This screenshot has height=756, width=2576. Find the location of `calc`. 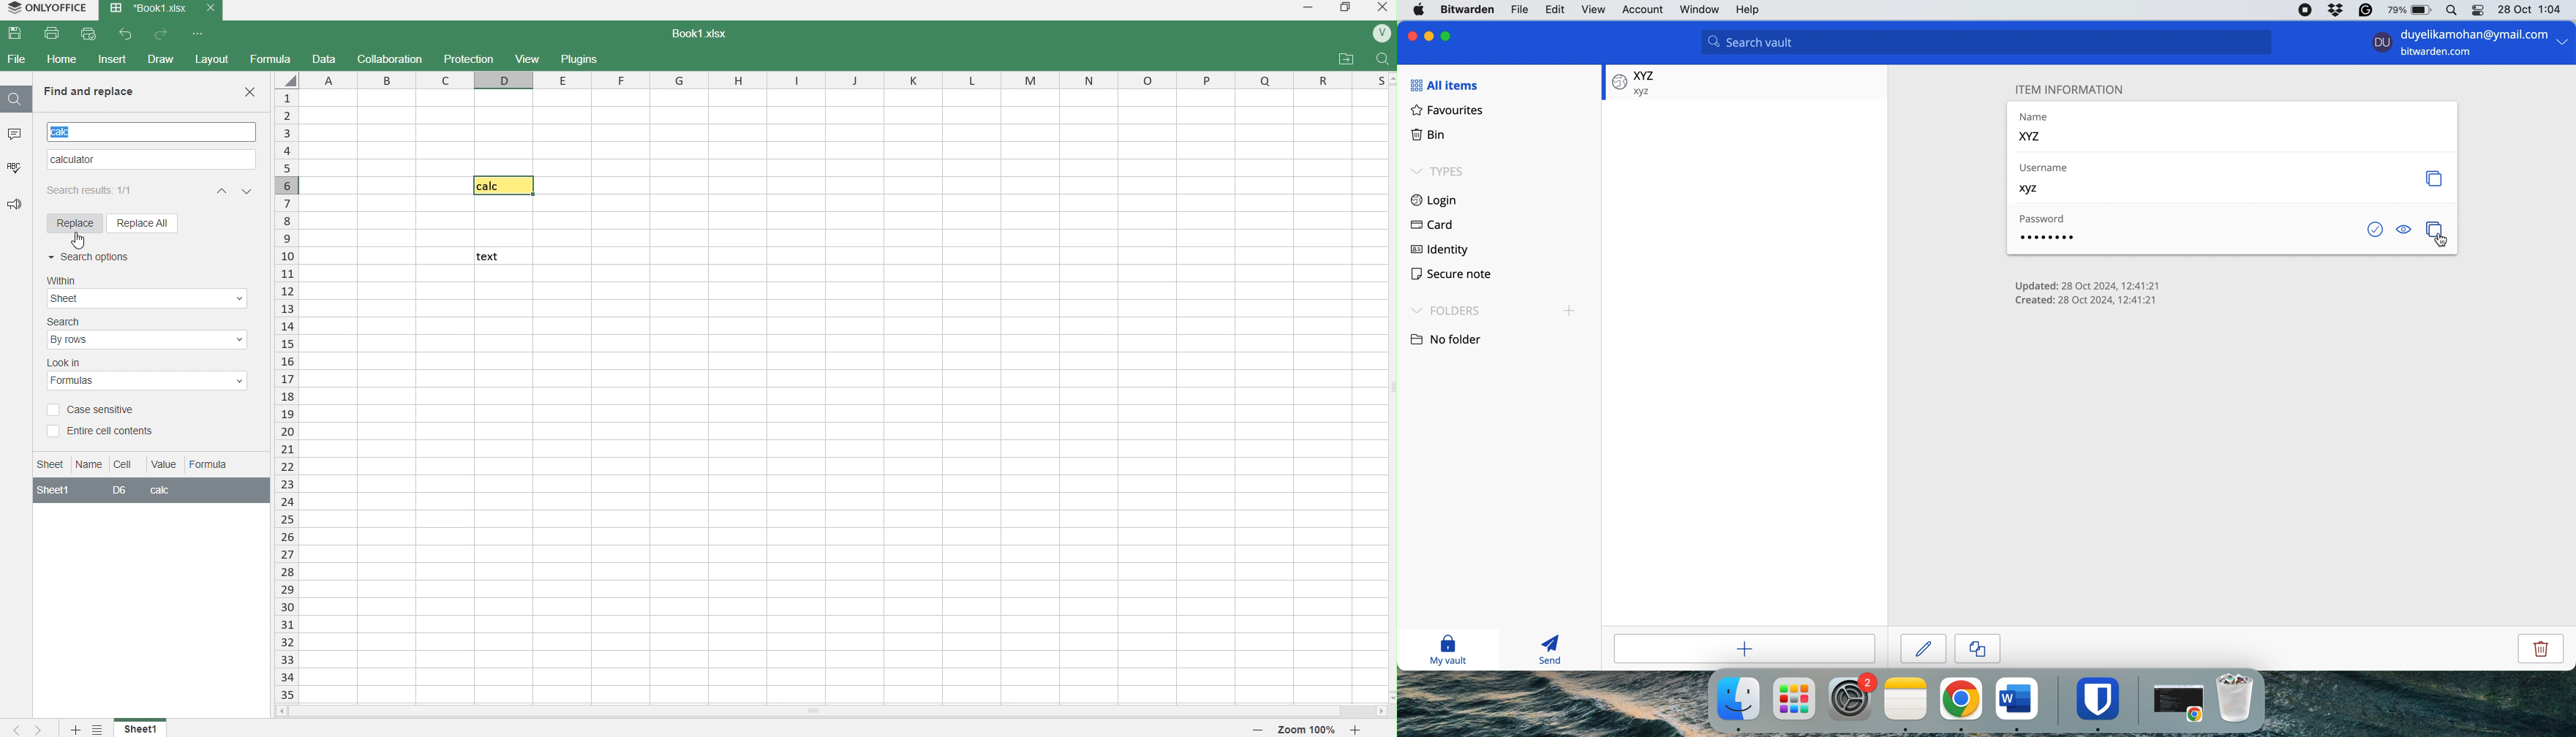

calc is located at coordinates (505, 185).